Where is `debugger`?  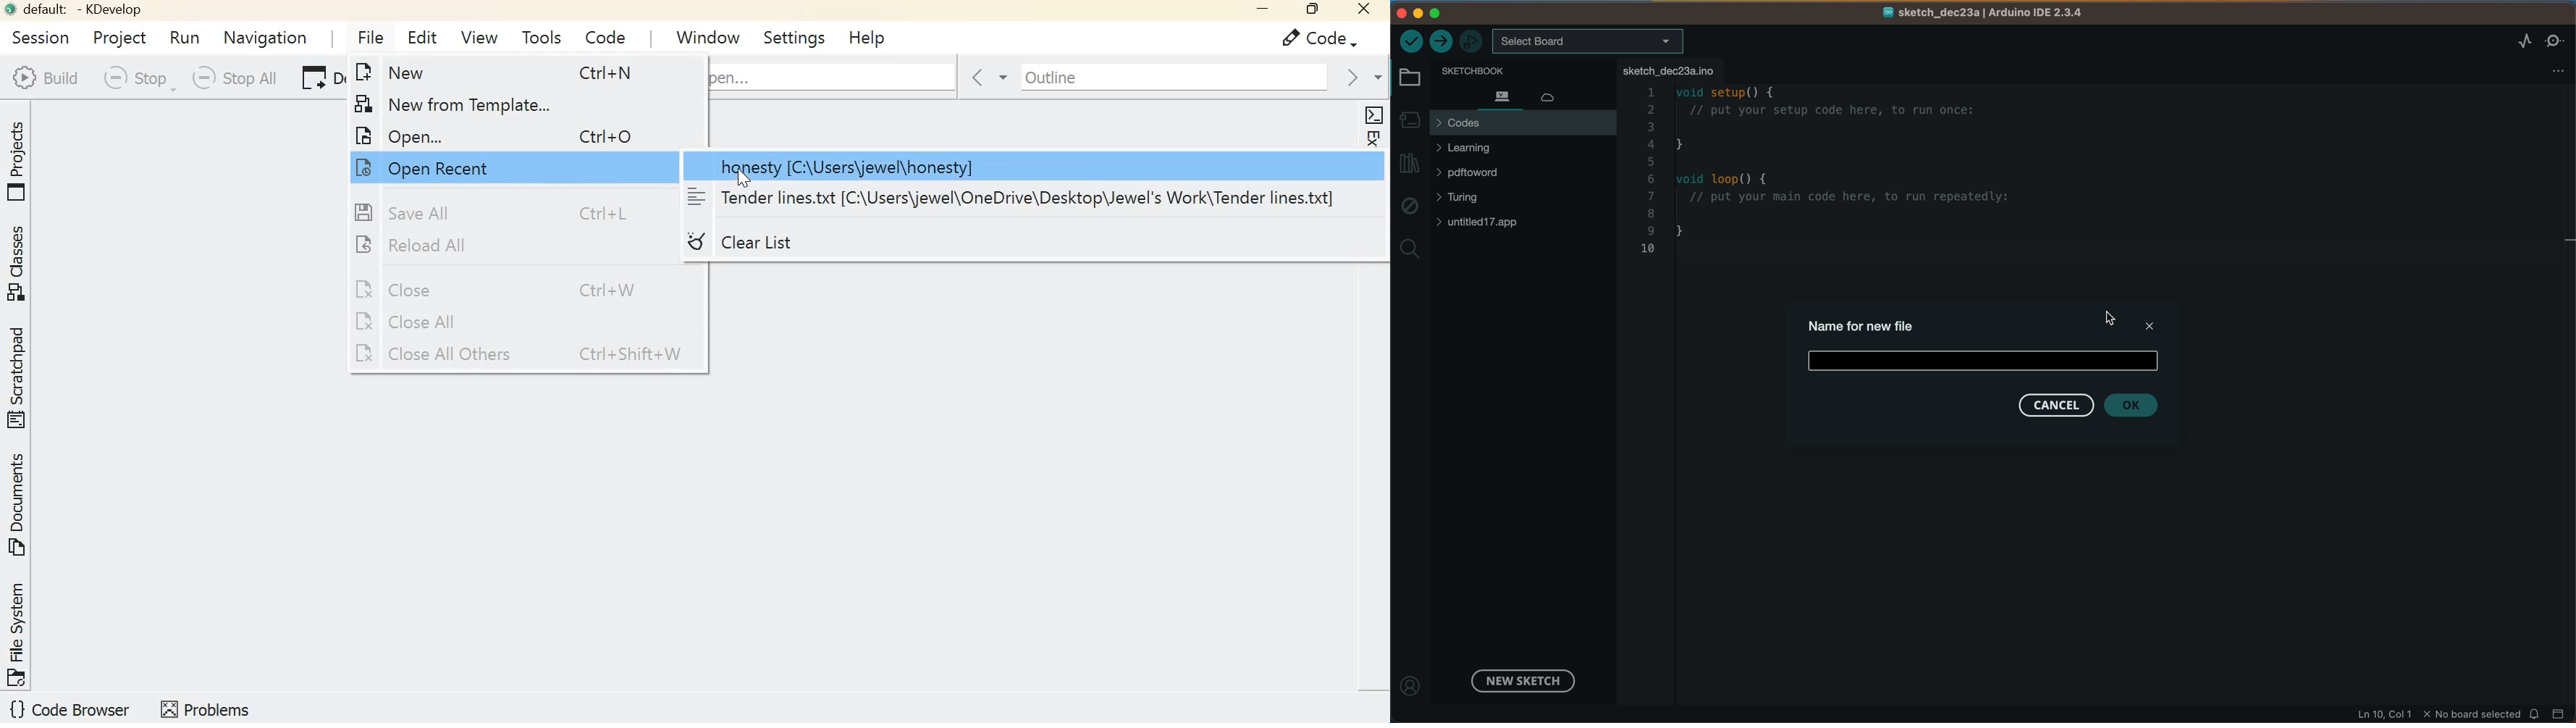 debugger is located at coordinates (1472, 40).